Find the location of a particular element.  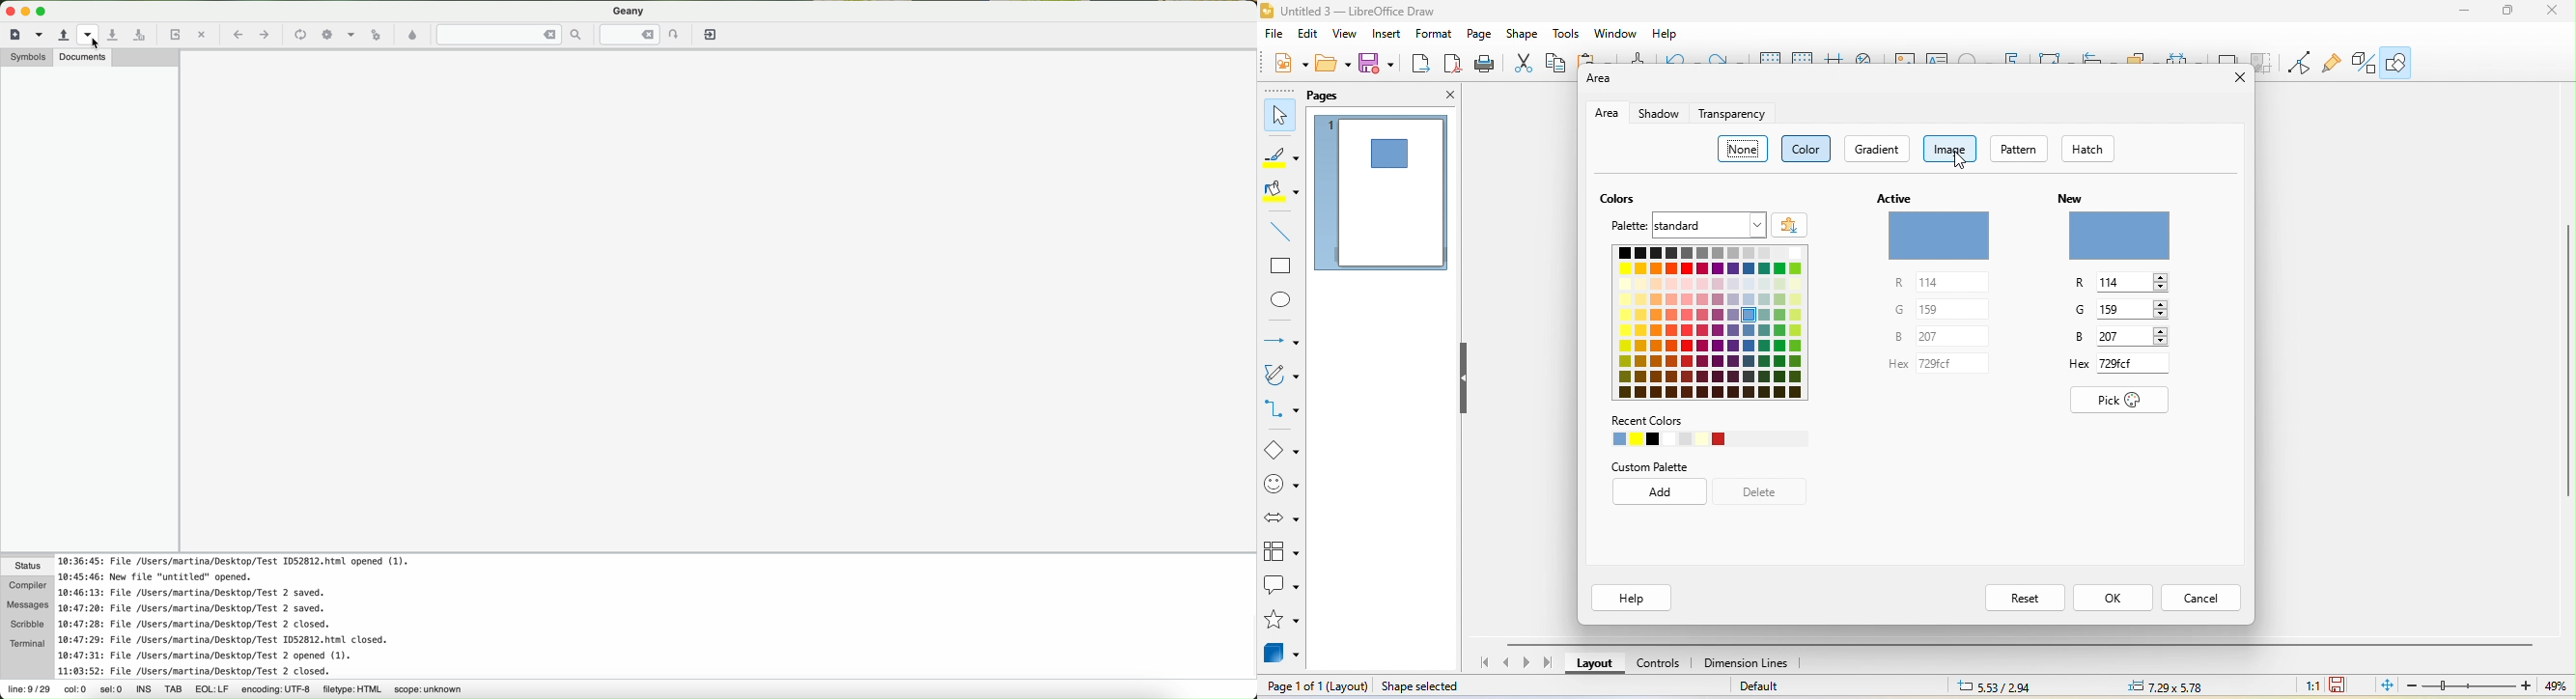

basic shape is located at coordinates (1280, 448).